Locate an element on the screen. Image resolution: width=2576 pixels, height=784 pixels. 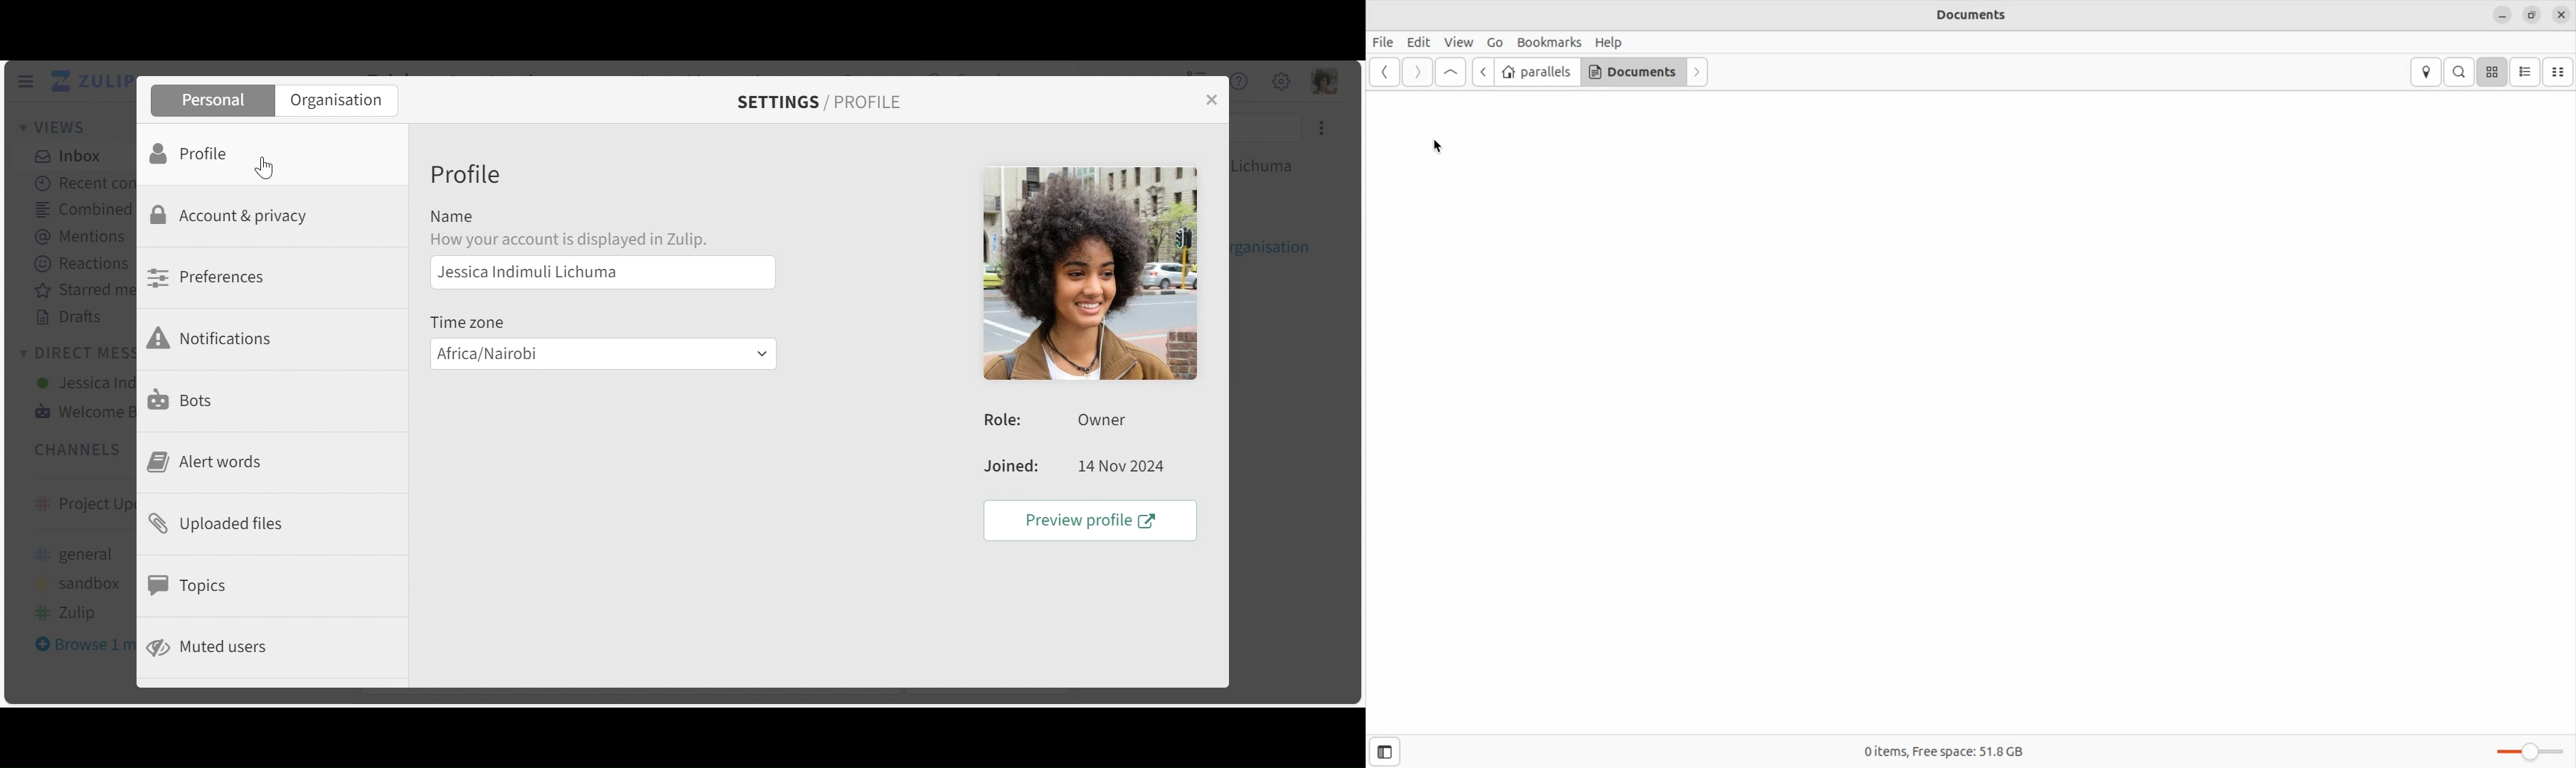
Preferences is located at coordinates (204, 277).